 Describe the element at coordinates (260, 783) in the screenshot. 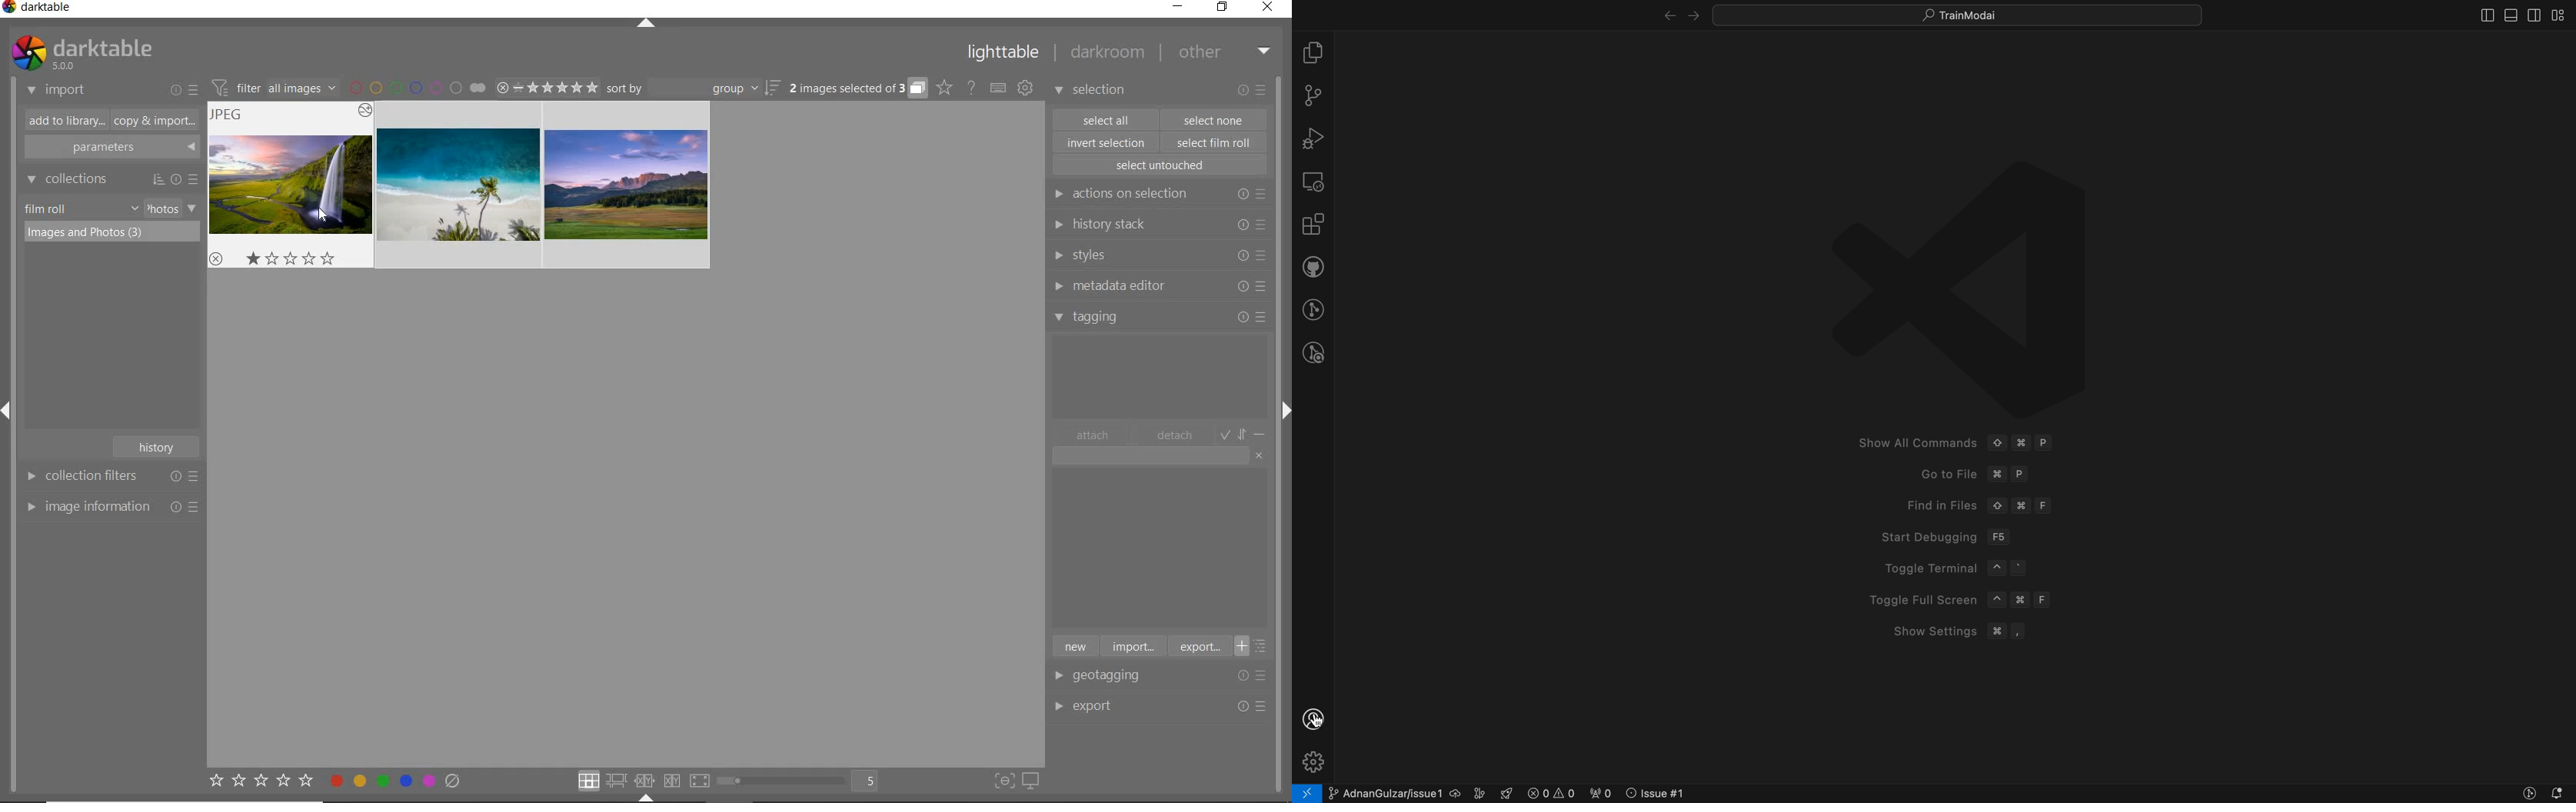

I see `set star rating for selected images` at that location.